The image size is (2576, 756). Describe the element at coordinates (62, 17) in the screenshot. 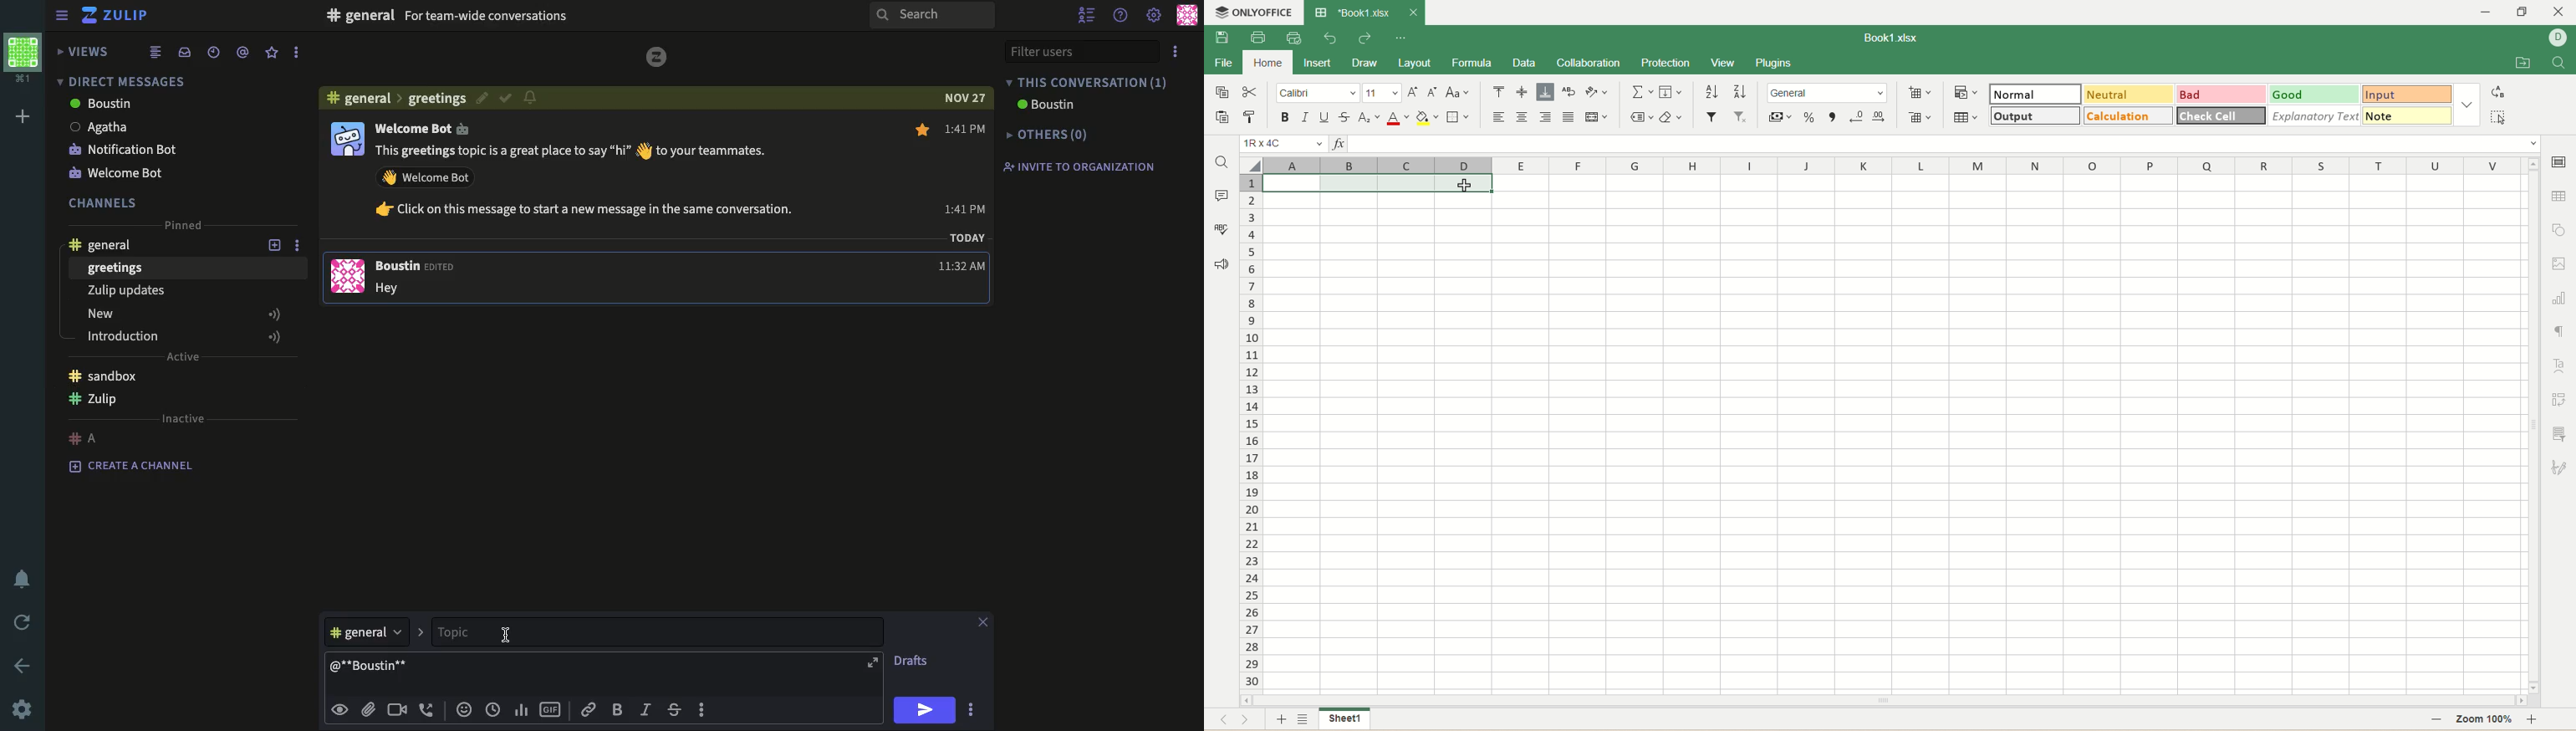

I see `sidebar` at that location.